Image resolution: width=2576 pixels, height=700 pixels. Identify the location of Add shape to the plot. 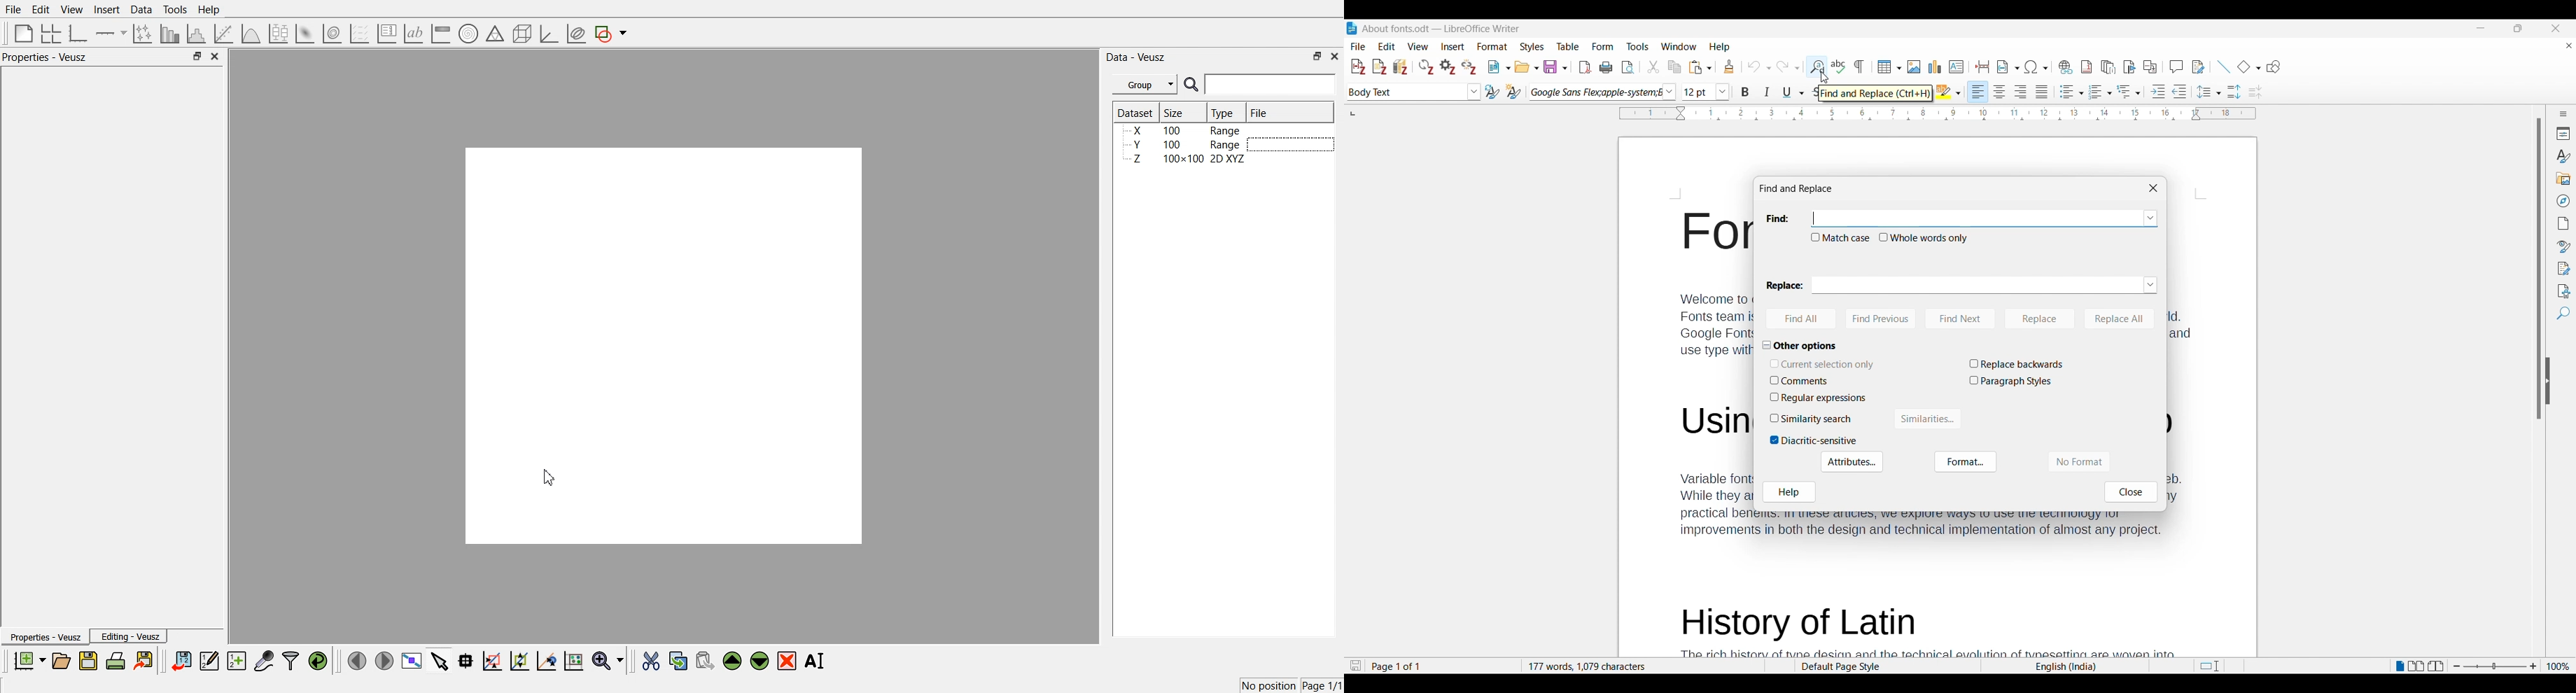
(610, 34).